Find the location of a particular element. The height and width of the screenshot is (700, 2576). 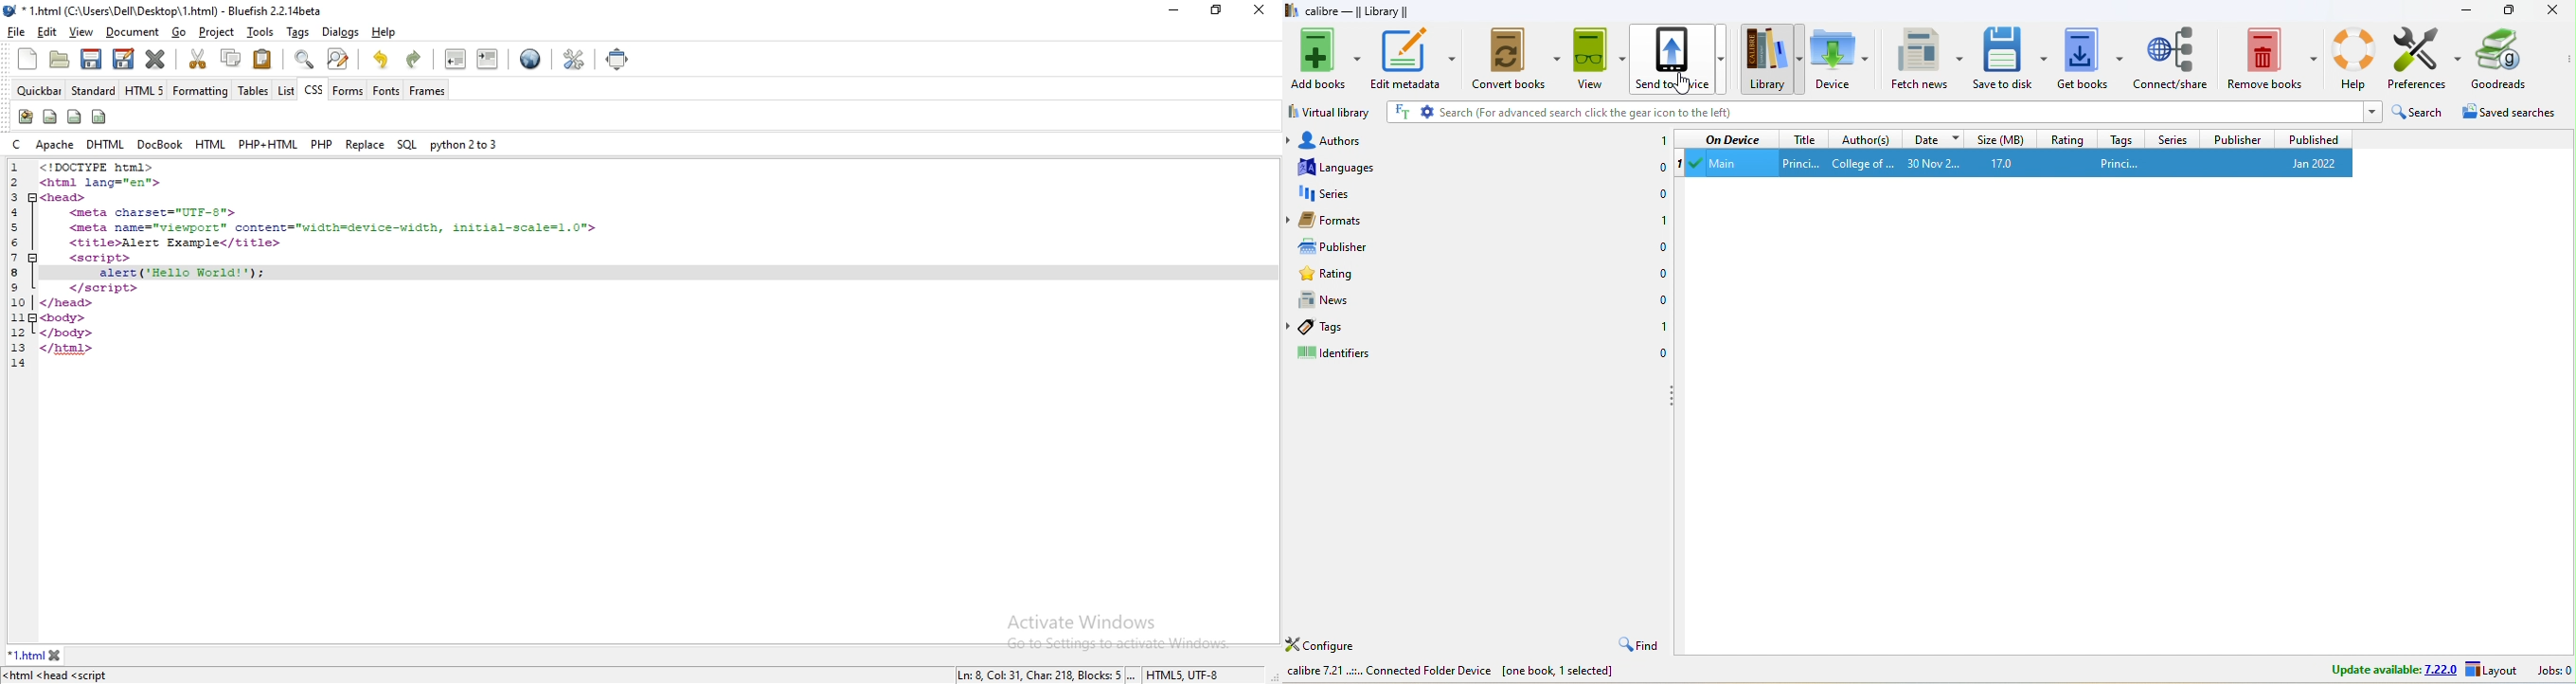

Activate Windows is located at coordinates (1081, 621).